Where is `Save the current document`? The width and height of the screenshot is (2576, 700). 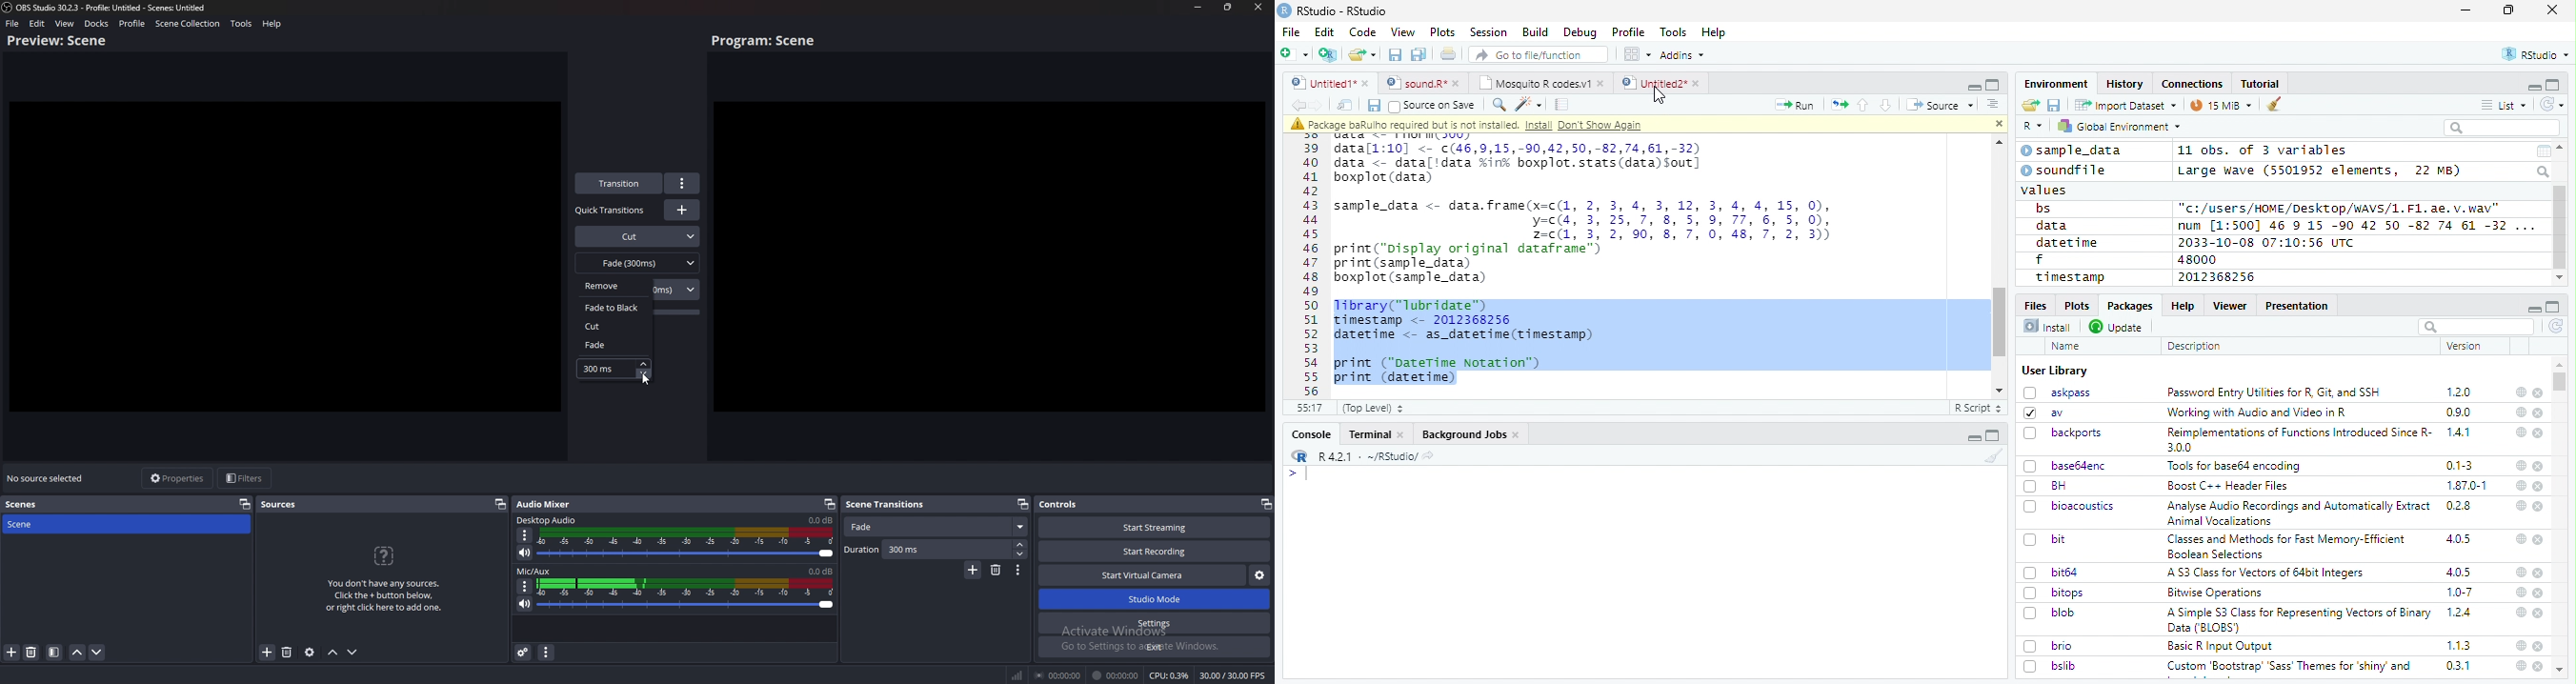 Save the current document is located at coordinates (1396, 55).